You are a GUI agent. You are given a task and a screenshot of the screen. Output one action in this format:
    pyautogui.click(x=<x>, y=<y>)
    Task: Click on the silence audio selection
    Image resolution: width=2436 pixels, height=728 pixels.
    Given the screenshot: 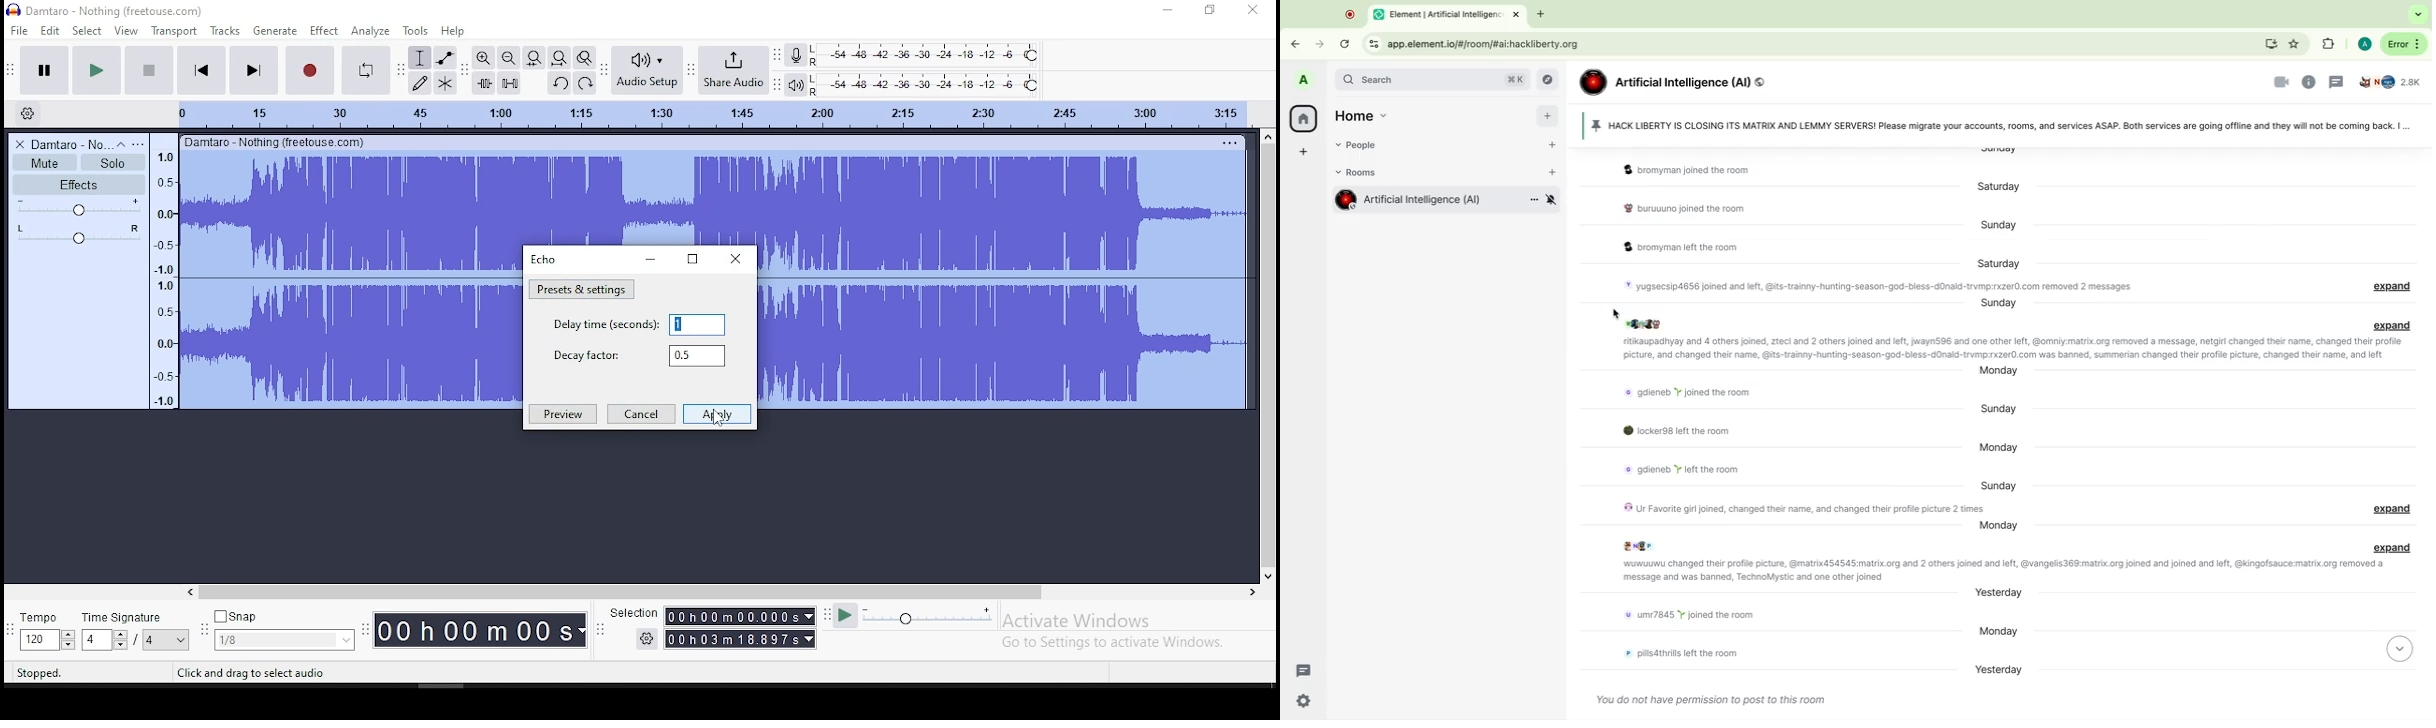 What is the action you would take?
    pyautogui.click(x=510, y=82)
    